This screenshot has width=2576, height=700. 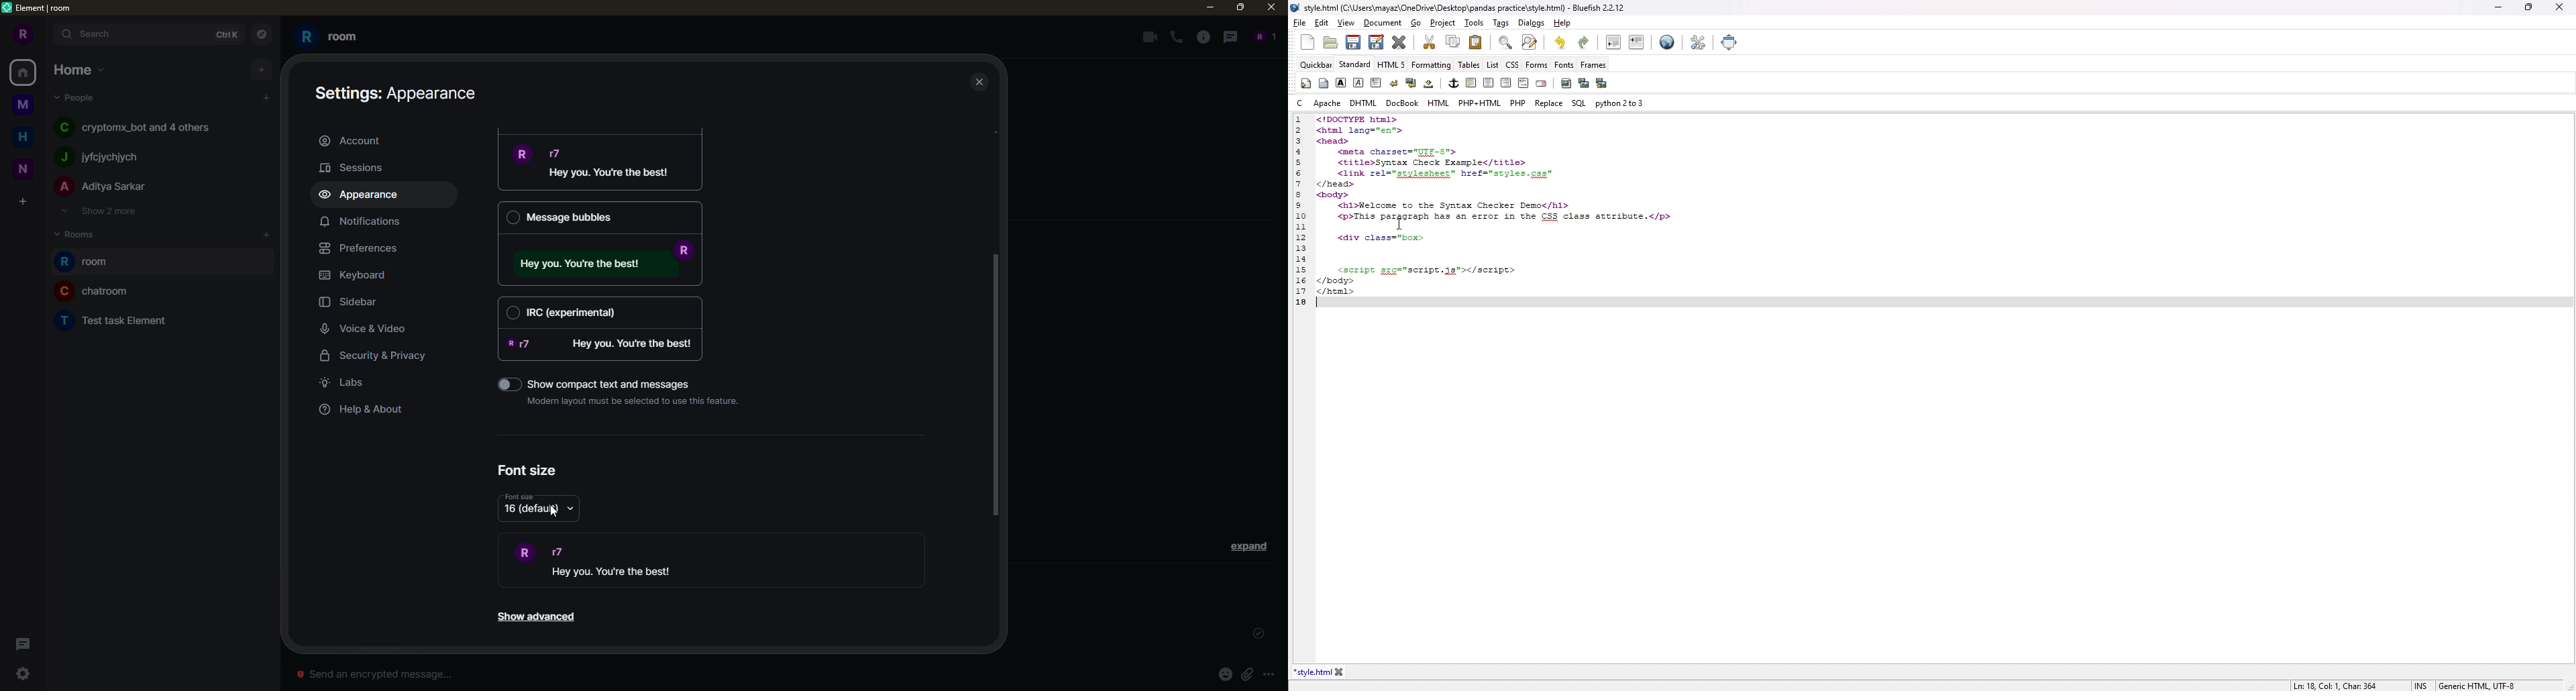 What do you see at coordinates (39, 9) in the screenshot?
I see `element` at bounding box center [39, 9].